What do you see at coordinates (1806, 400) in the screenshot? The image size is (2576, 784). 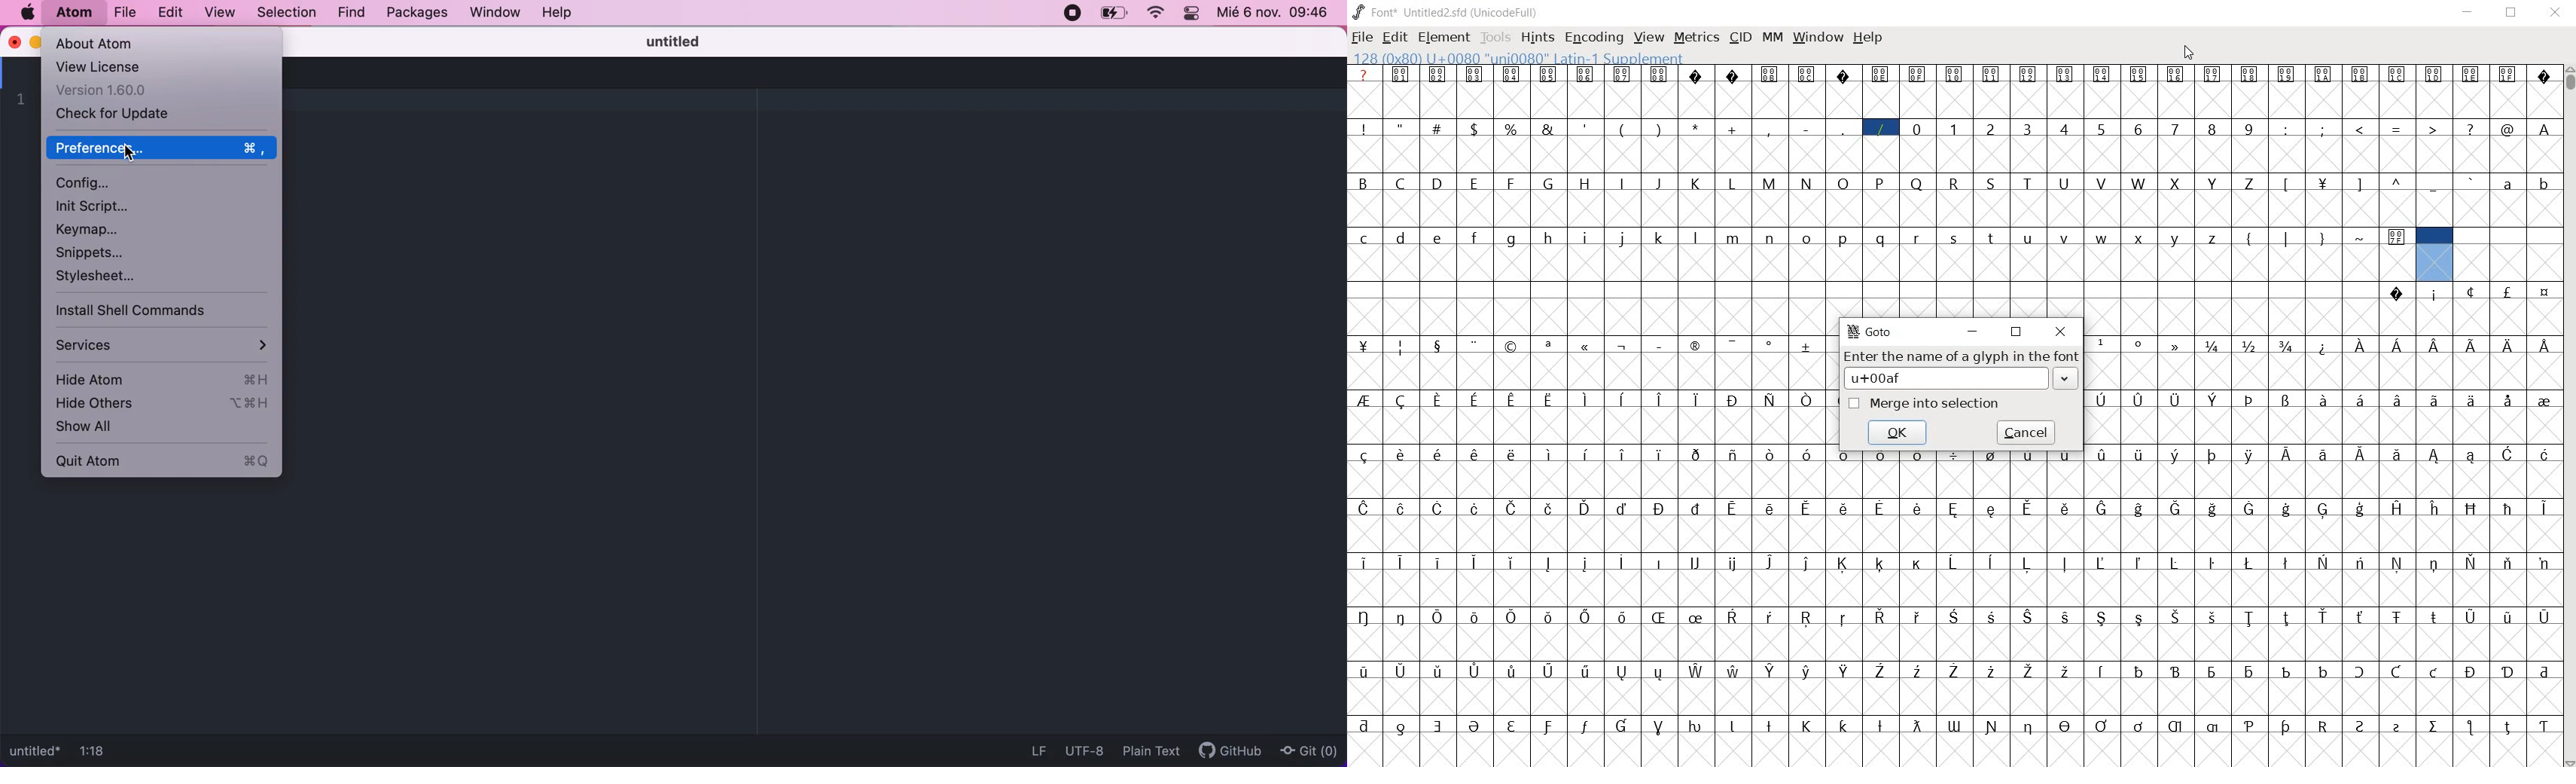 I see `Symbol` at bounding box center [1806, 400].